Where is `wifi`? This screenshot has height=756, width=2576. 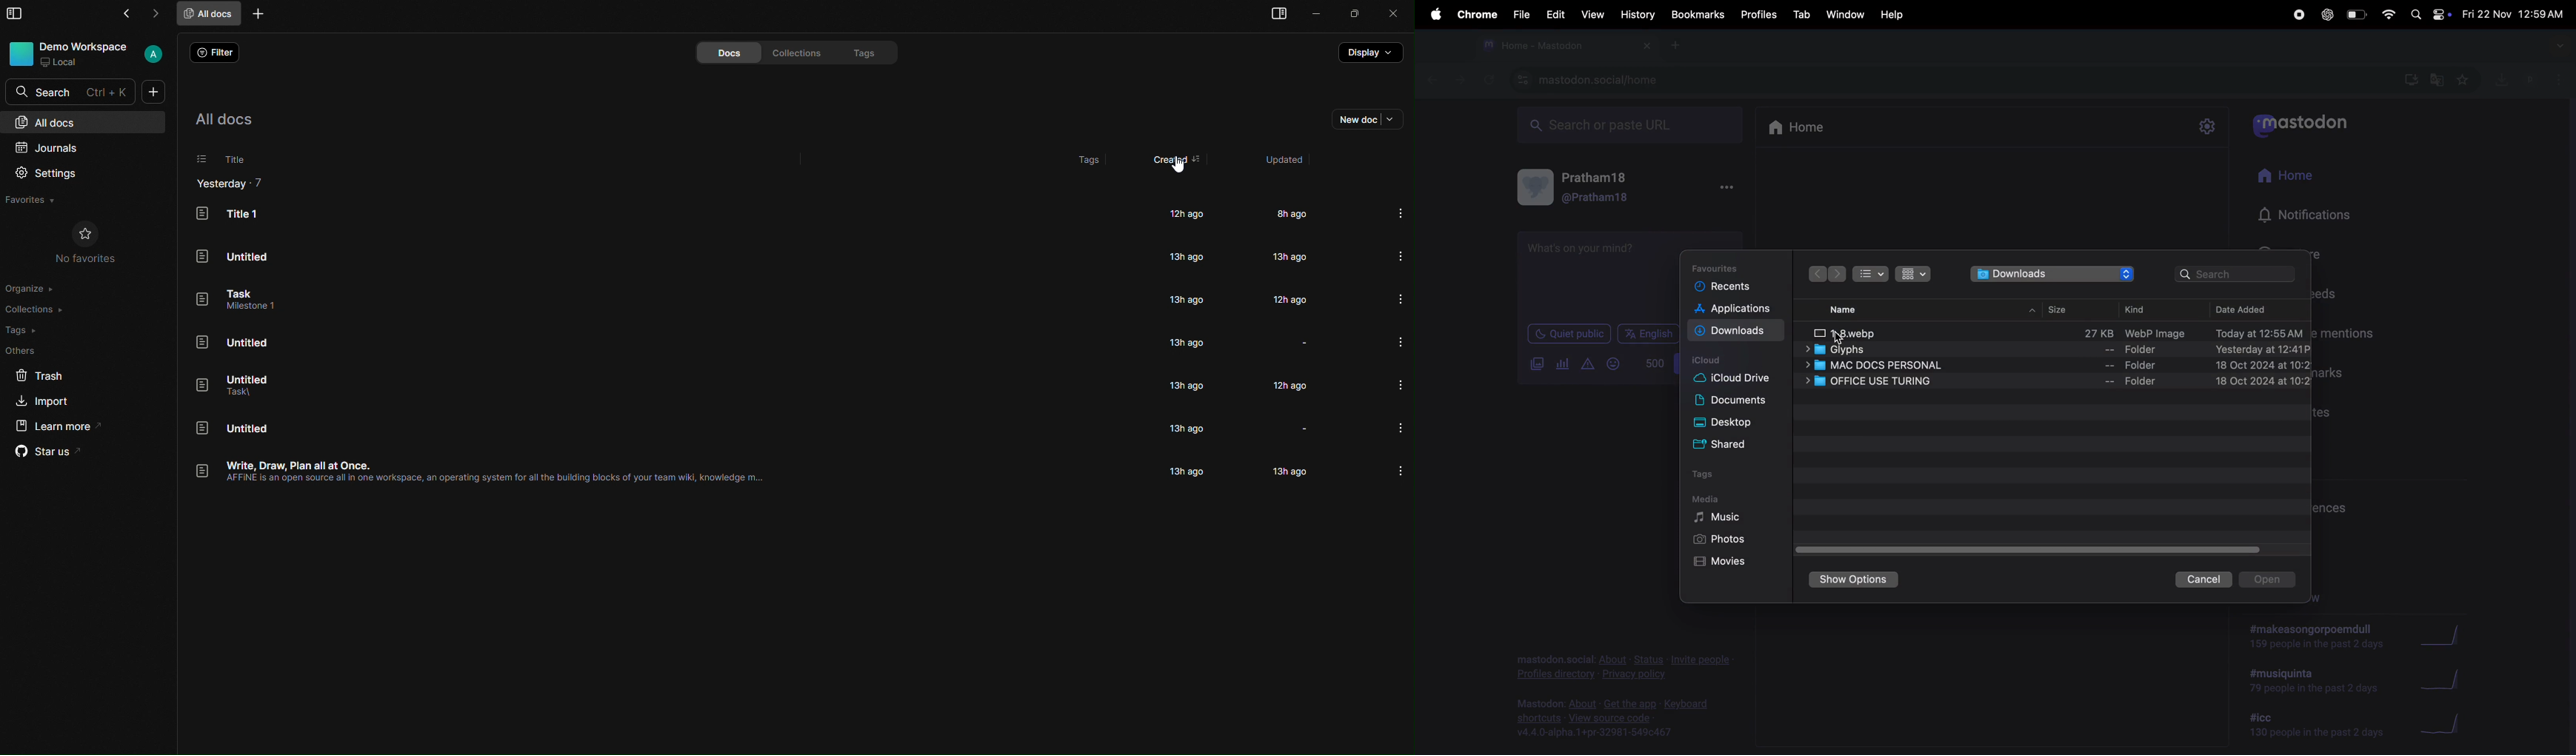 wifi is located at coordinates (2387, 13).